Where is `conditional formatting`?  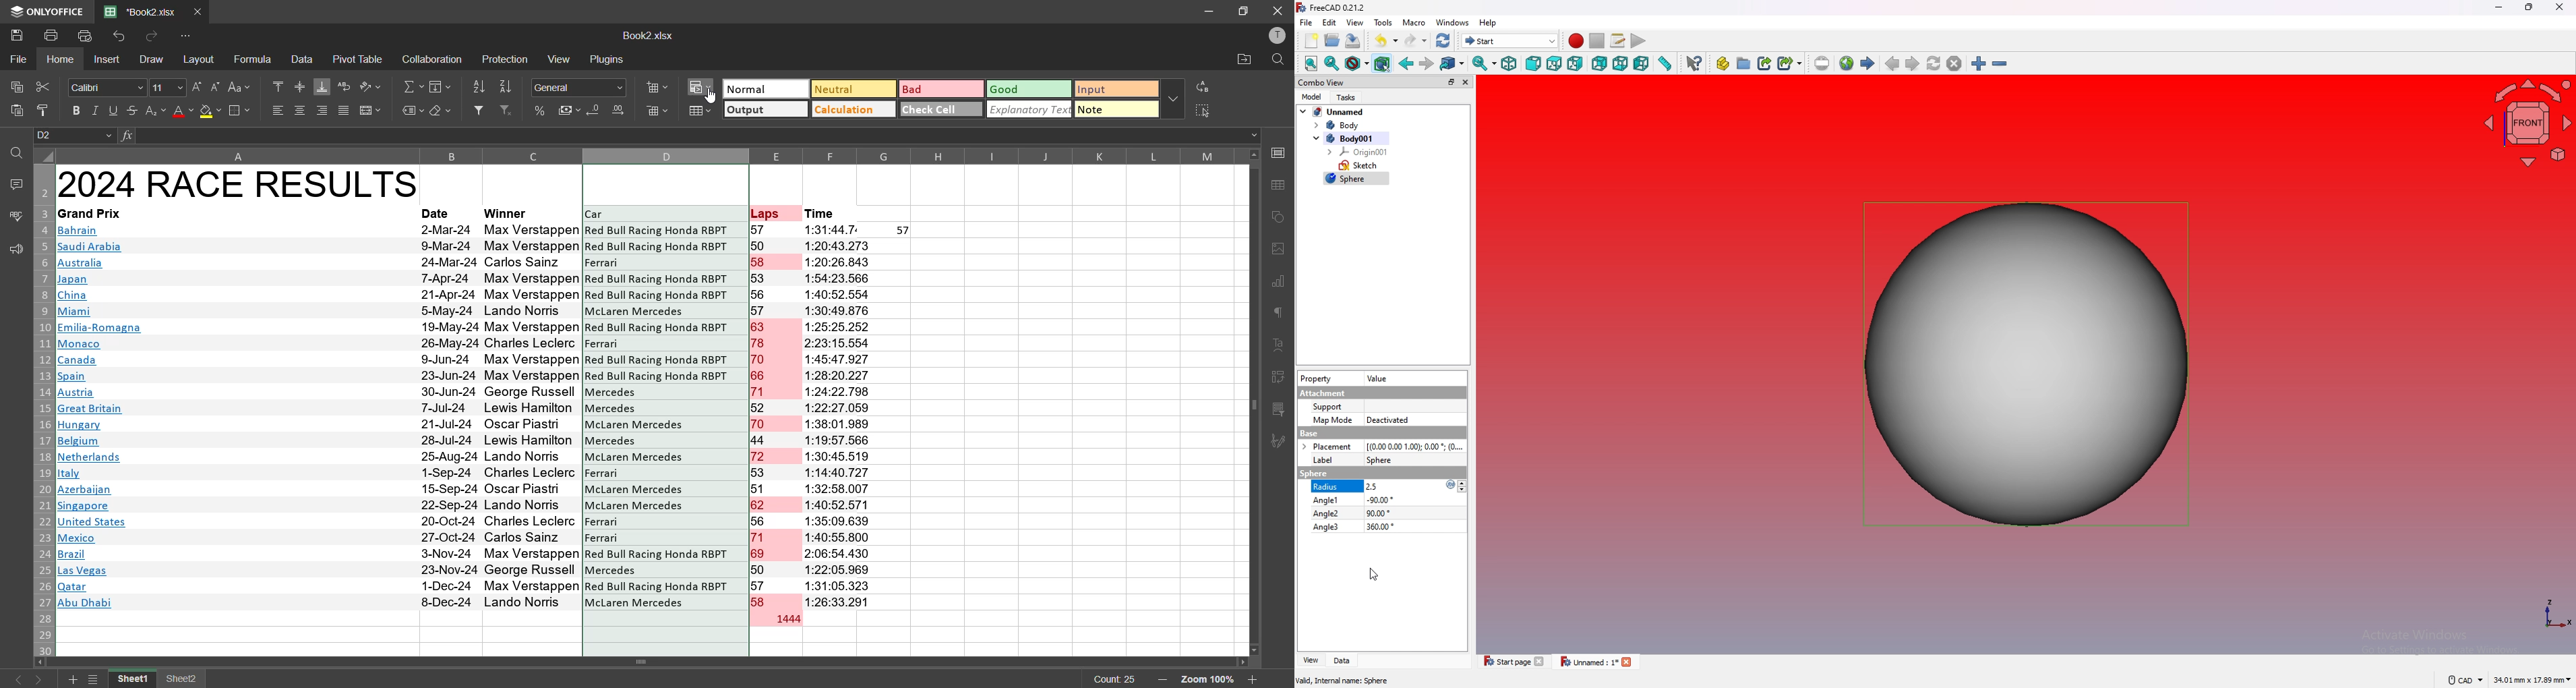
conditional formatting is located at coordinates (702, 87).